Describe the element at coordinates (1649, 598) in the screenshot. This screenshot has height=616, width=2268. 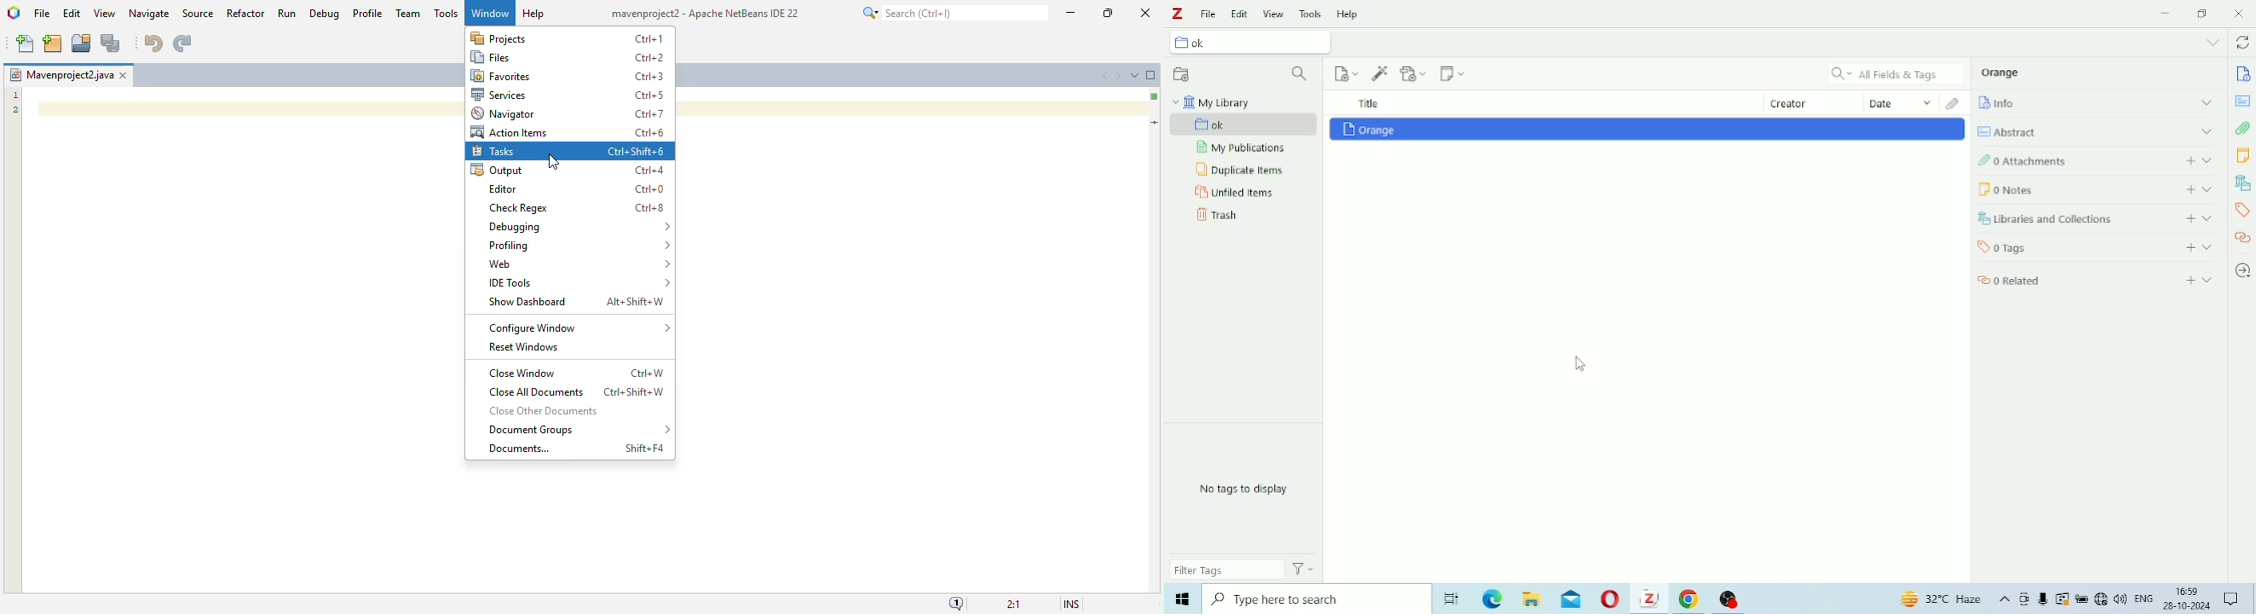
I see `Zotero` at that location.